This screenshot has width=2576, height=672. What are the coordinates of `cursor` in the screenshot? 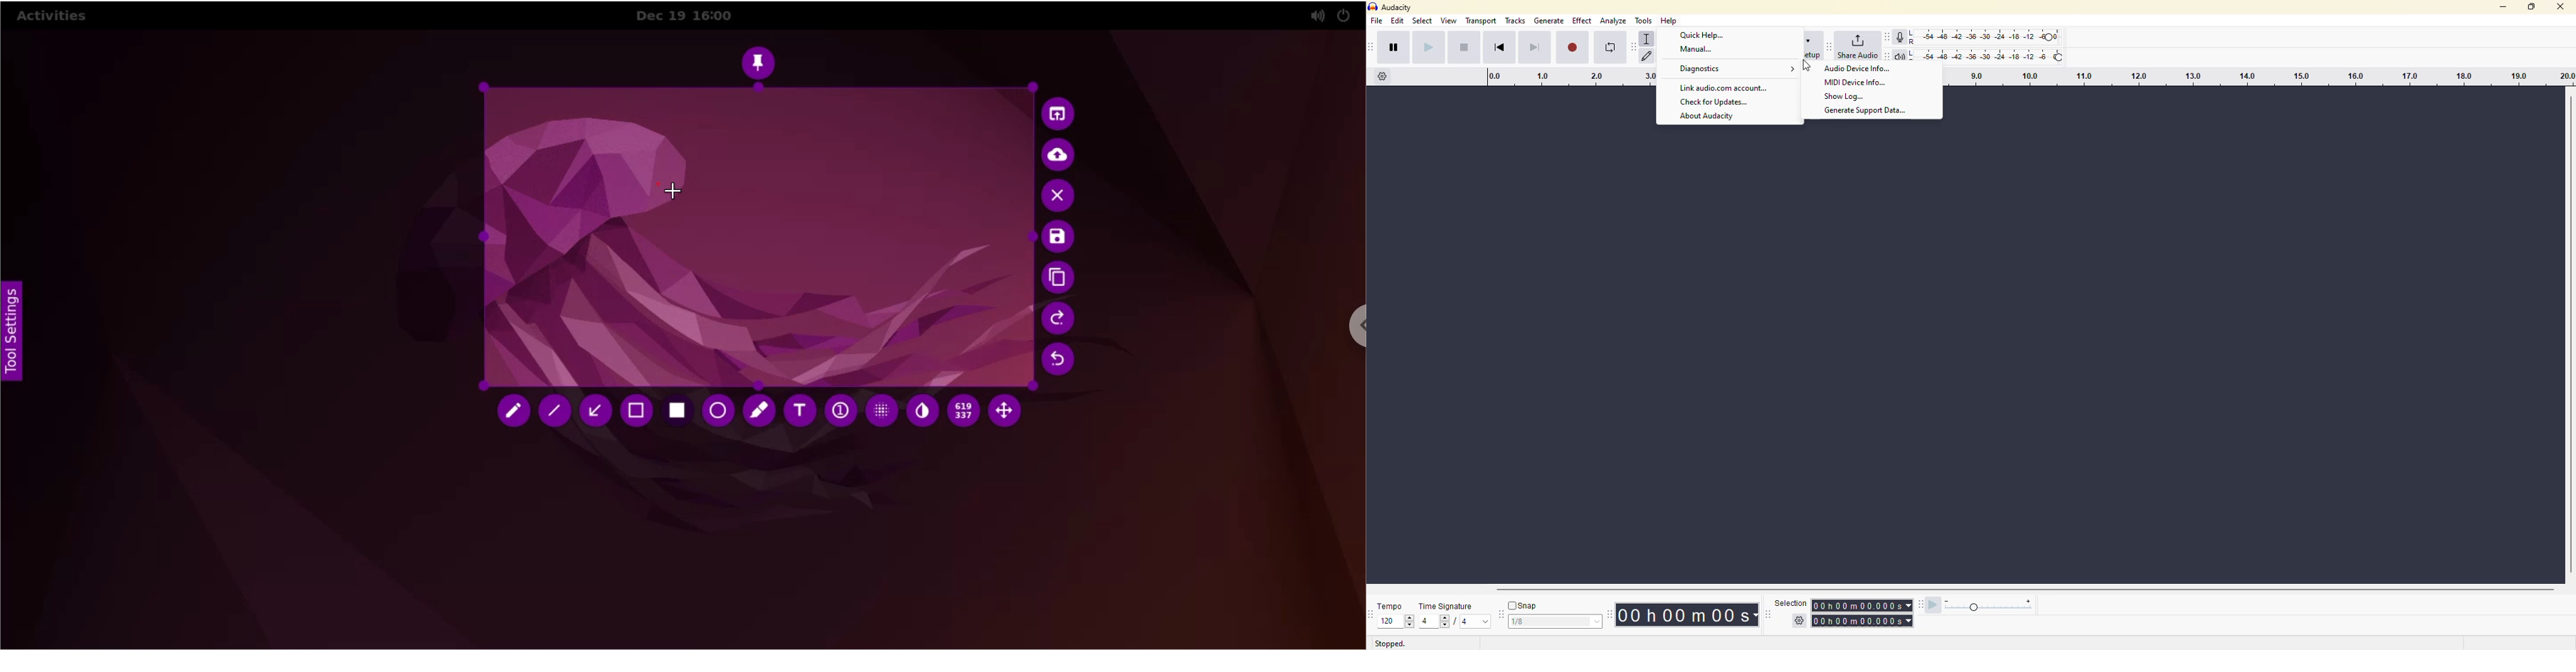 It's located at (1809, 67).